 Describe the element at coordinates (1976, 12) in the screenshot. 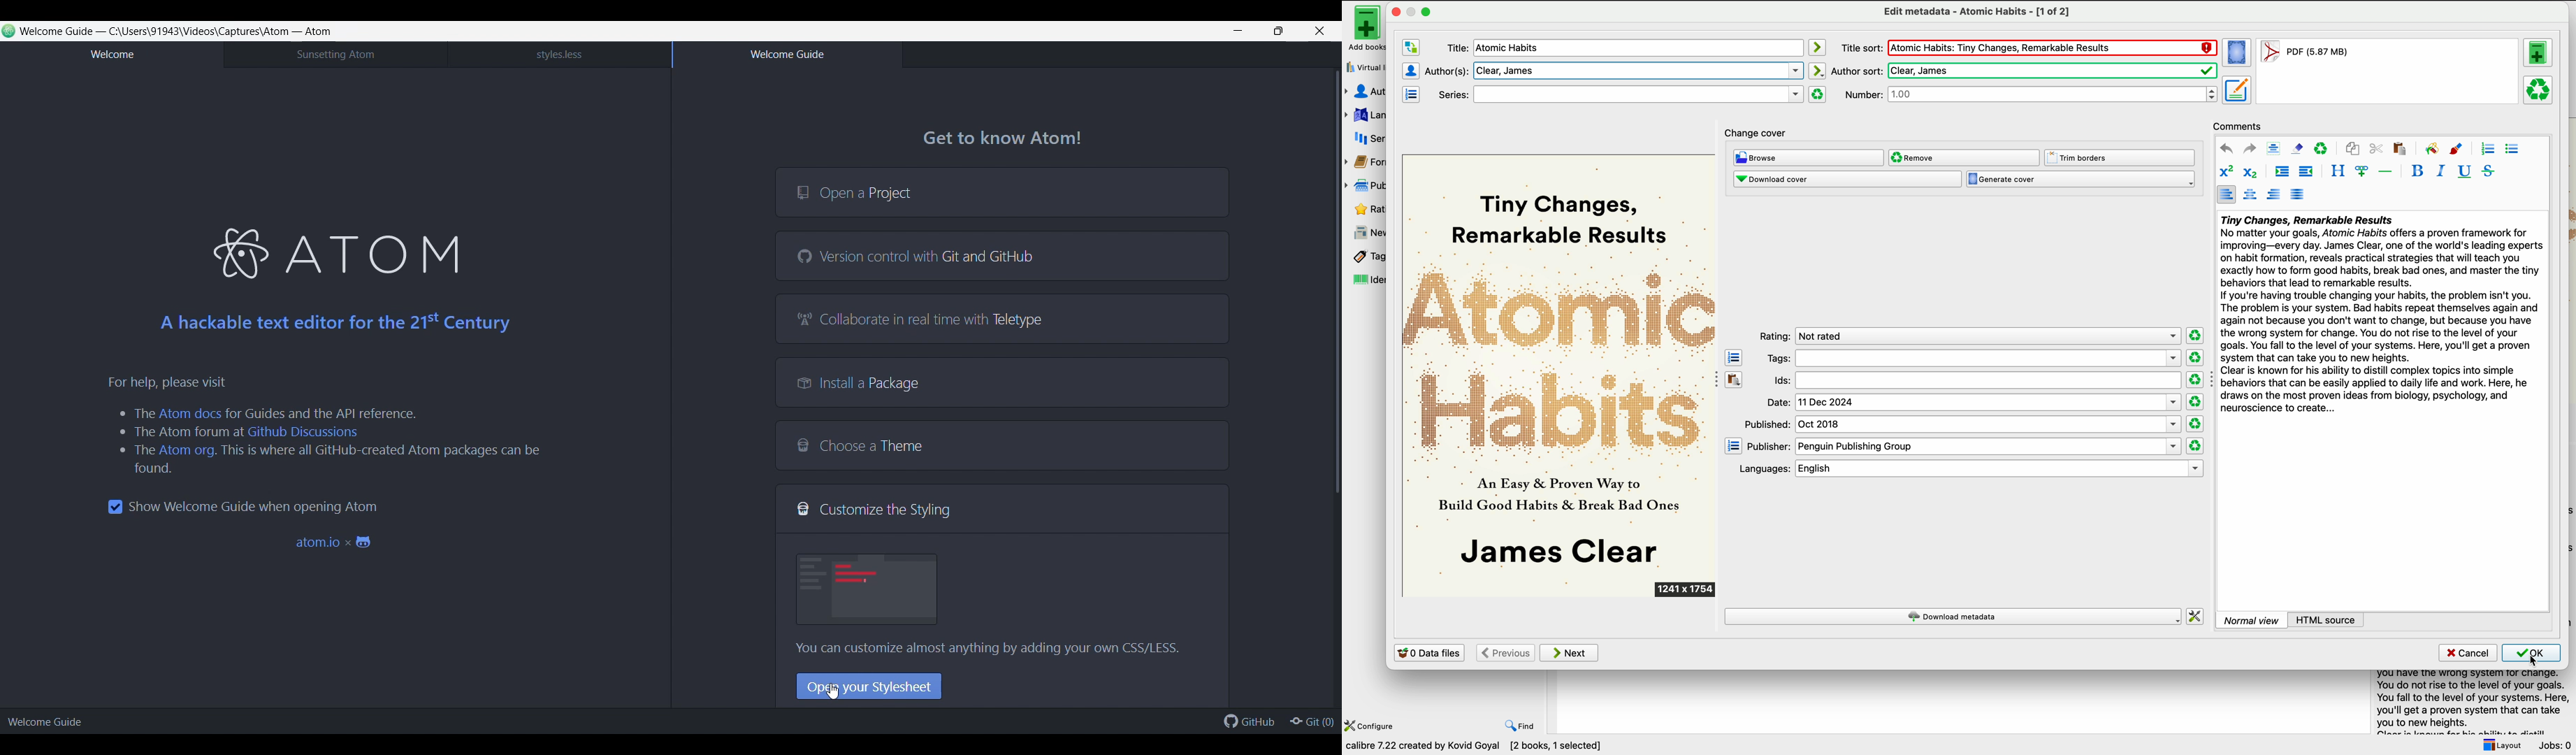

I see `edit metadata` at that location.